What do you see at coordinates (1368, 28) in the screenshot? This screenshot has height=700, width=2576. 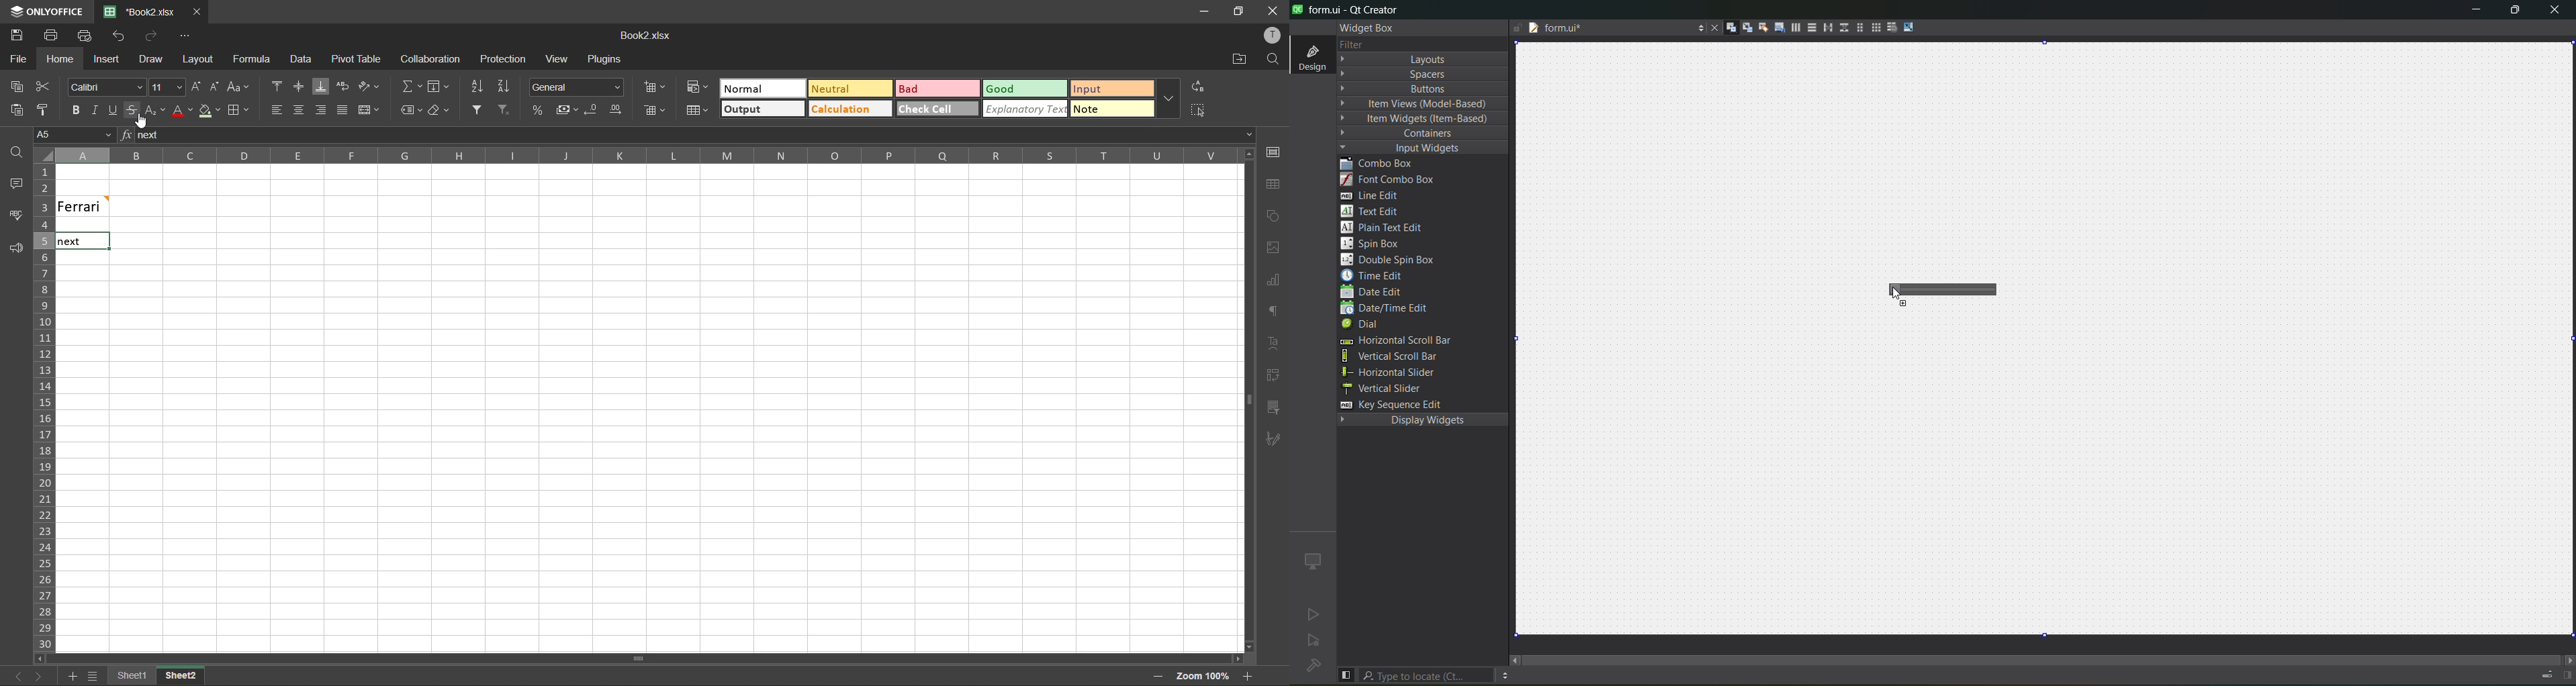 I see `widget box` at bounding box center [1368, 28].